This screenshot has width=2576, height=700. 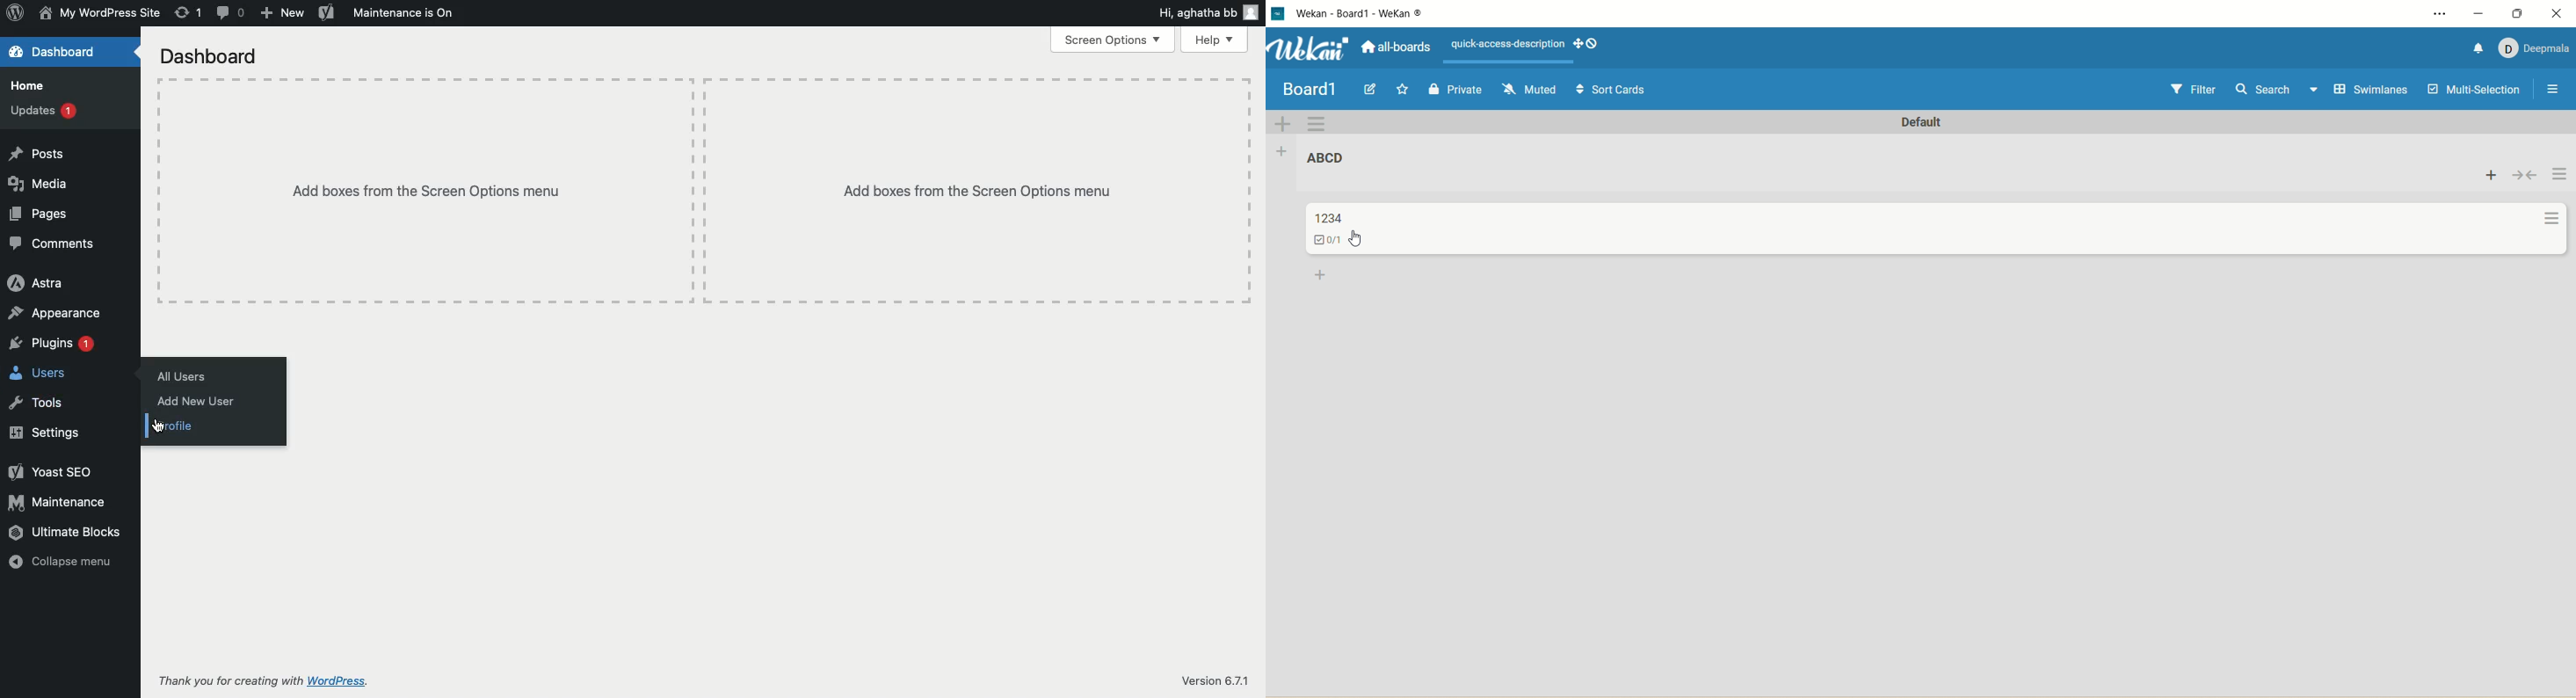 What do you see at coordinates (2443, 14) in the screenshot?
I see `settings and more` at bounding box center [2443, 14].